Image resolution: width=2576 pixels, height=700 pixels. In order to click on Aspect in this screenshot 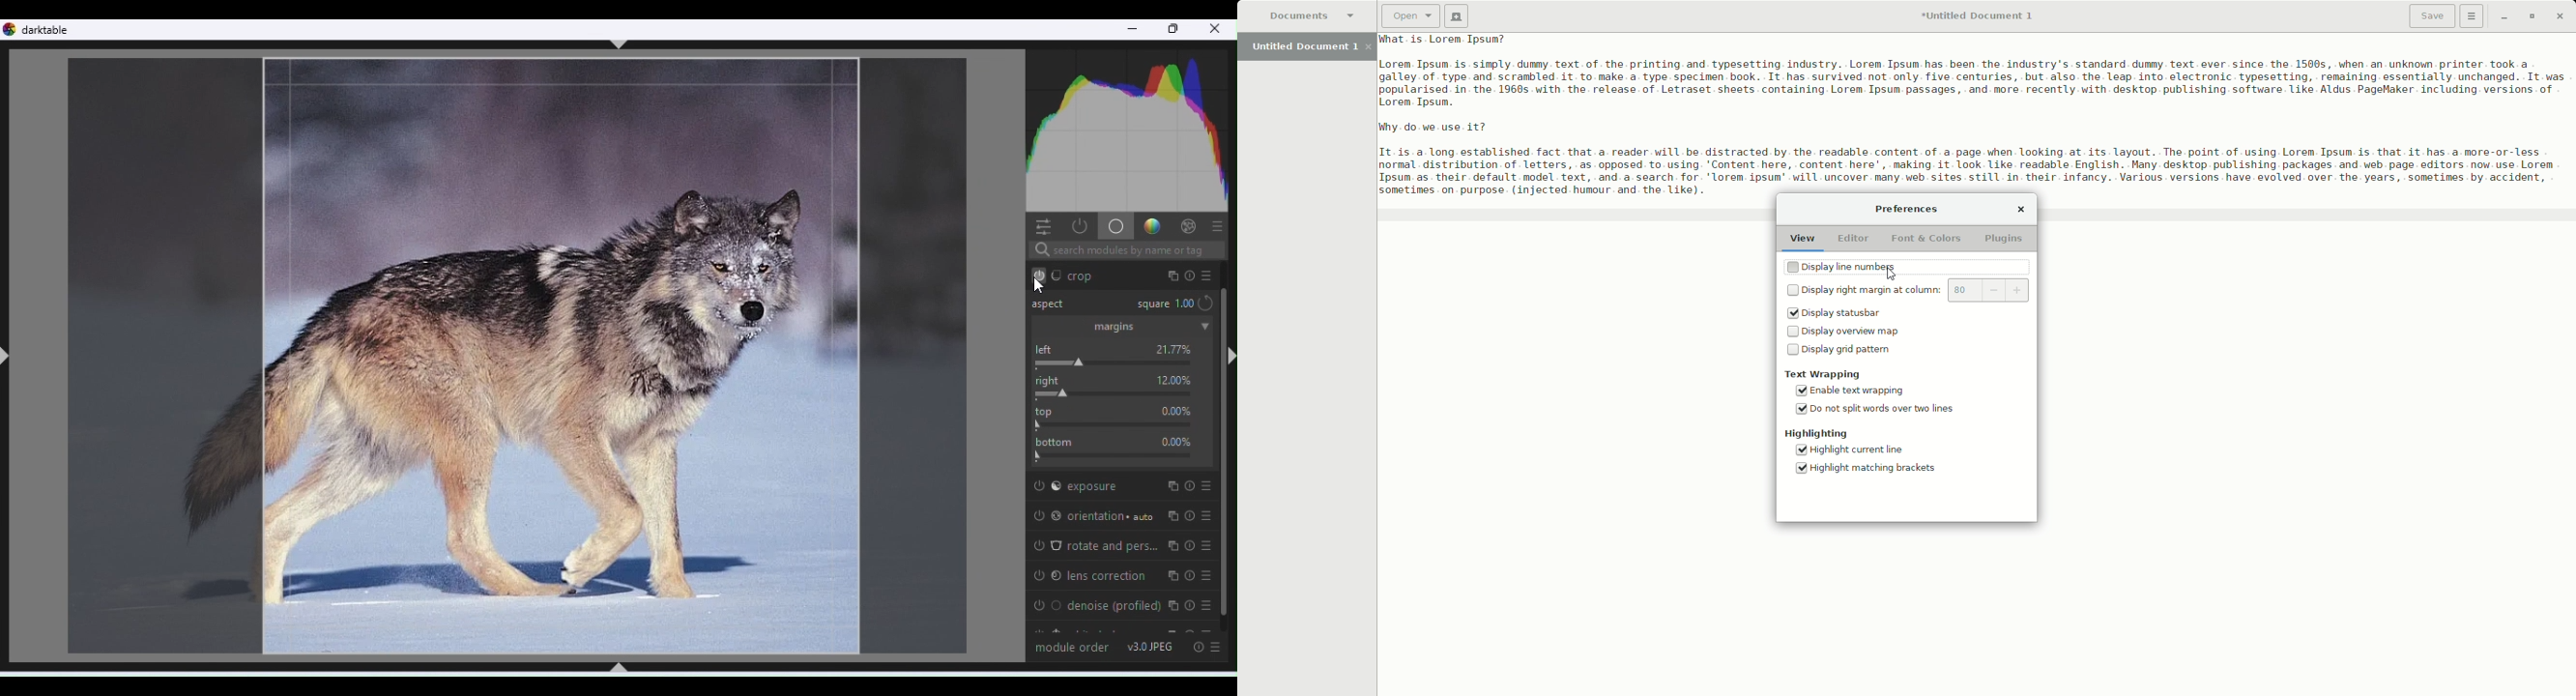, I will do `click(1054, 305)`.